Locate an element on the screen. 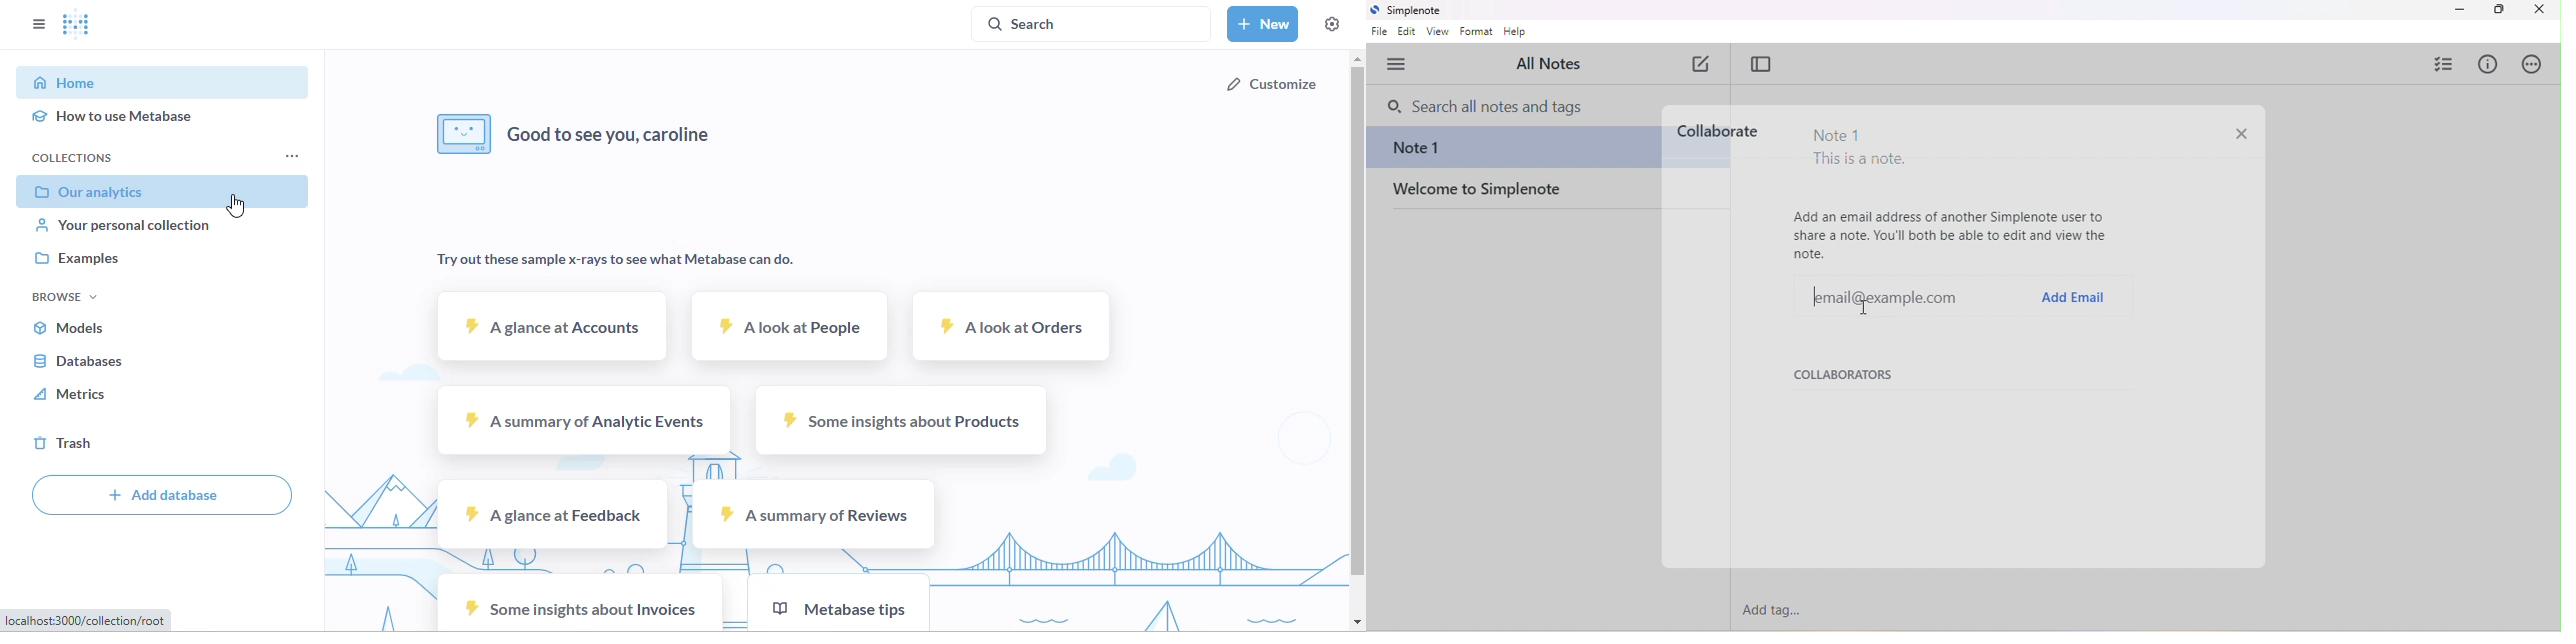  metabase tips is located at coordinates (838, 602).